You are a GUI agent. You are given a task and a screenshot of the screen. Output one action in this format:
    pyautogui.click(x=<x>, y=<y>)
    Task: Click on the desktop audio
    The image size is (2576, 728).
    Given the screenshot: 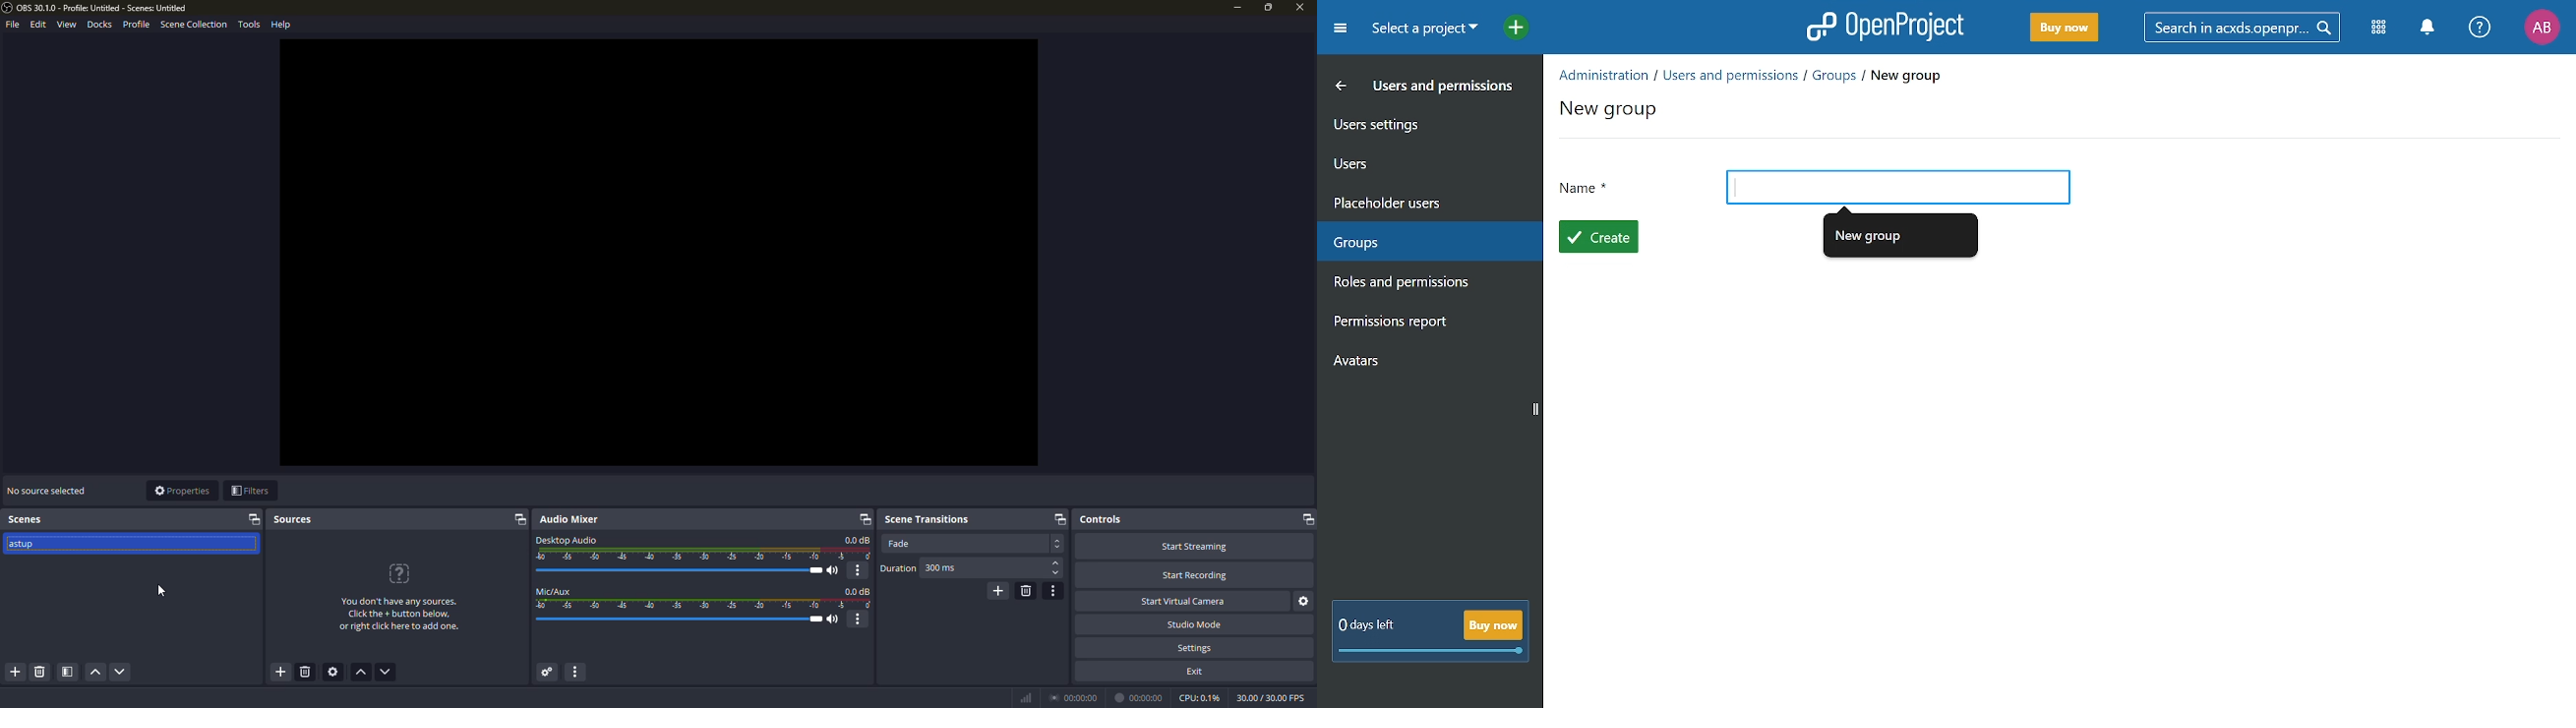 What is the action you would take?
    pyautogui.click(x=567, y=539)
    